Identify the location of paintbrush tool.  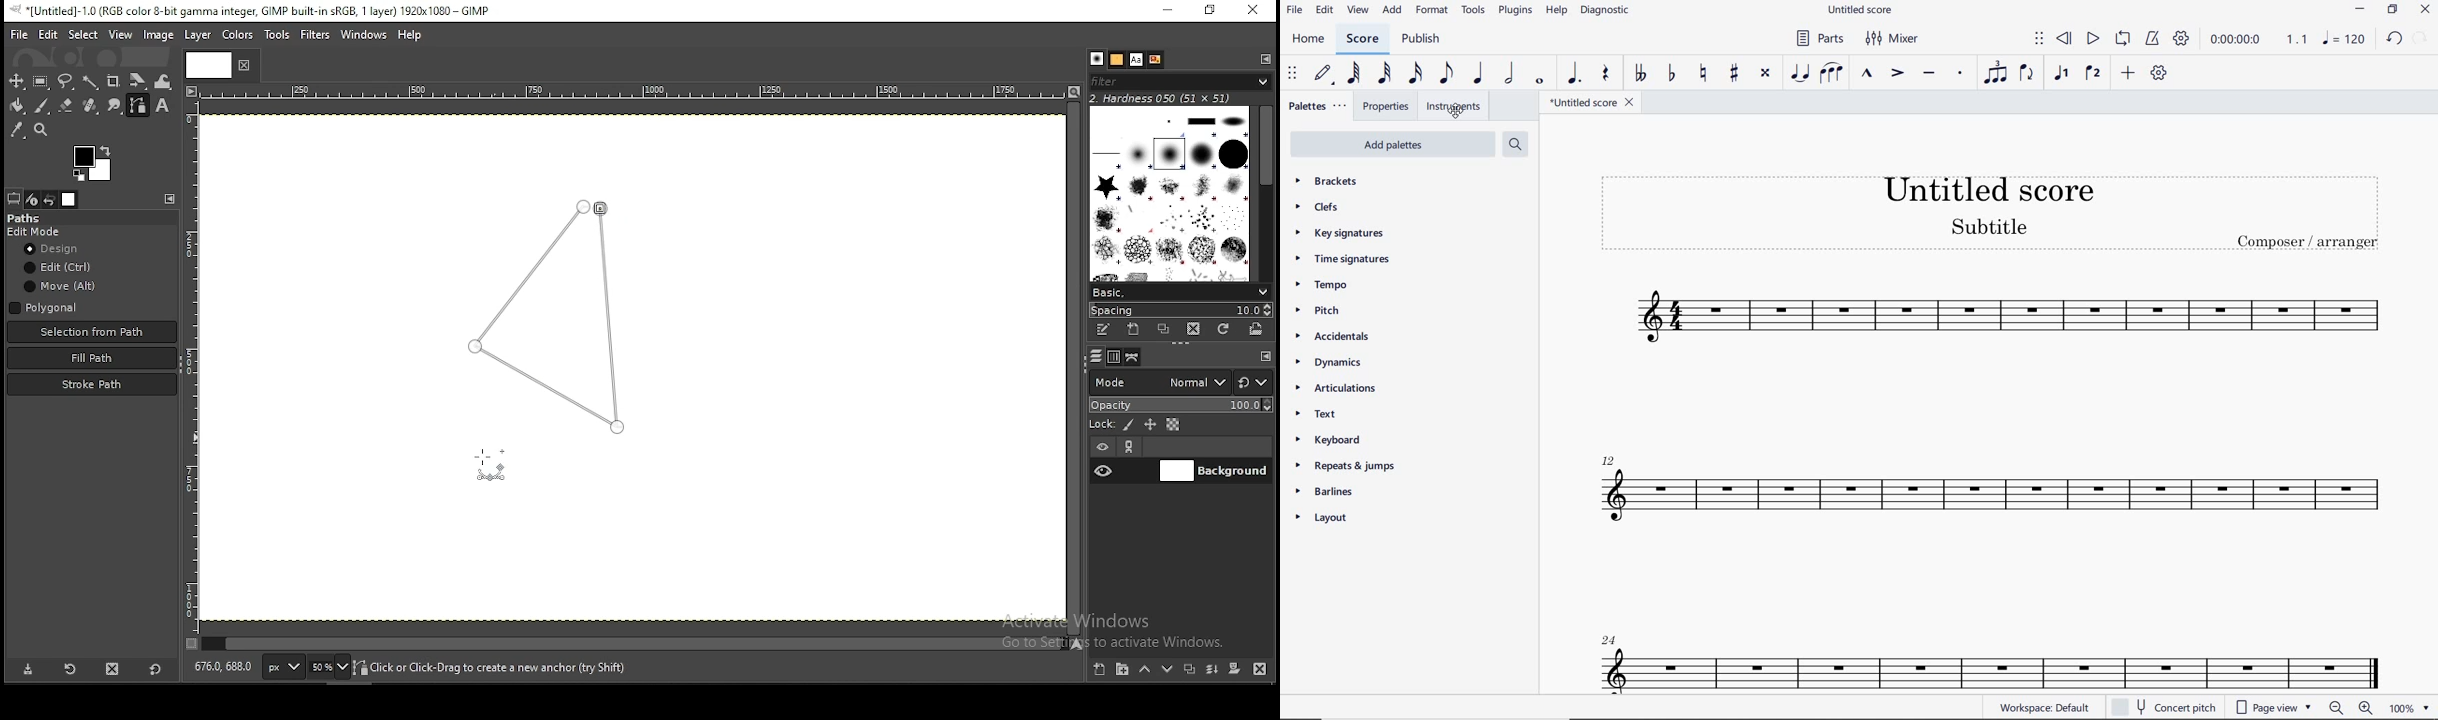
(40, 105).